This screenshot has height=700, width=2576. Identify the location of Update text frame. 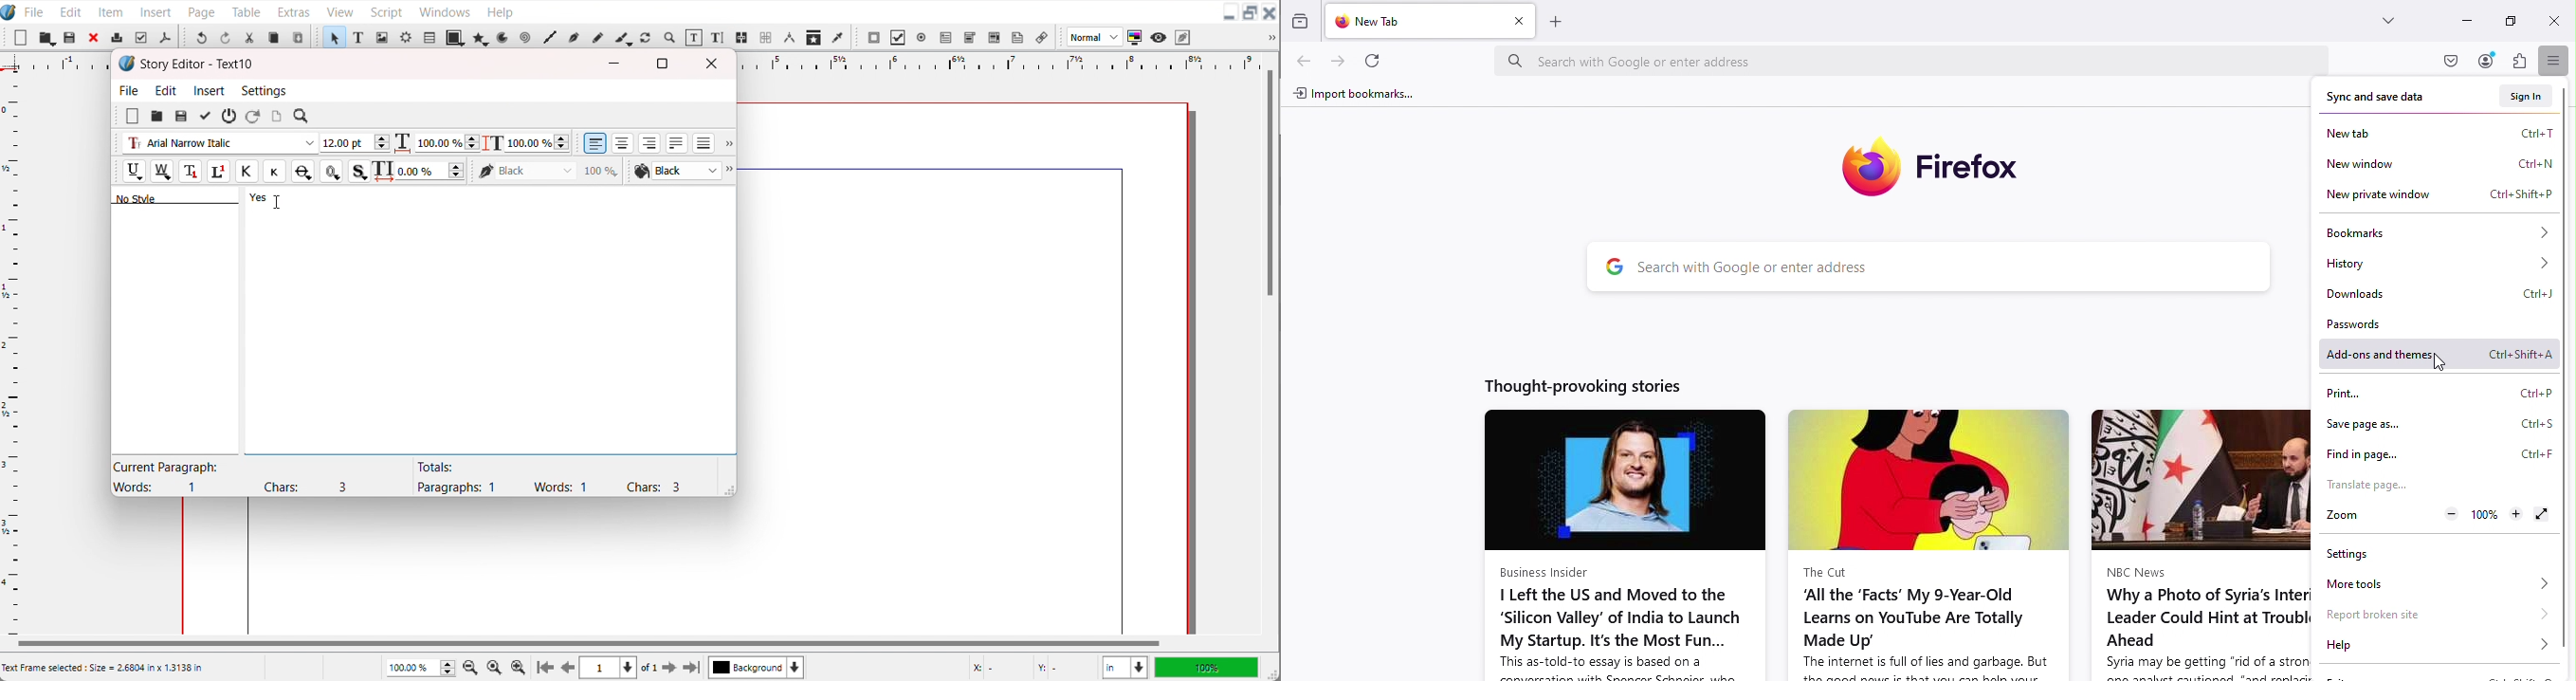
(276, 116).